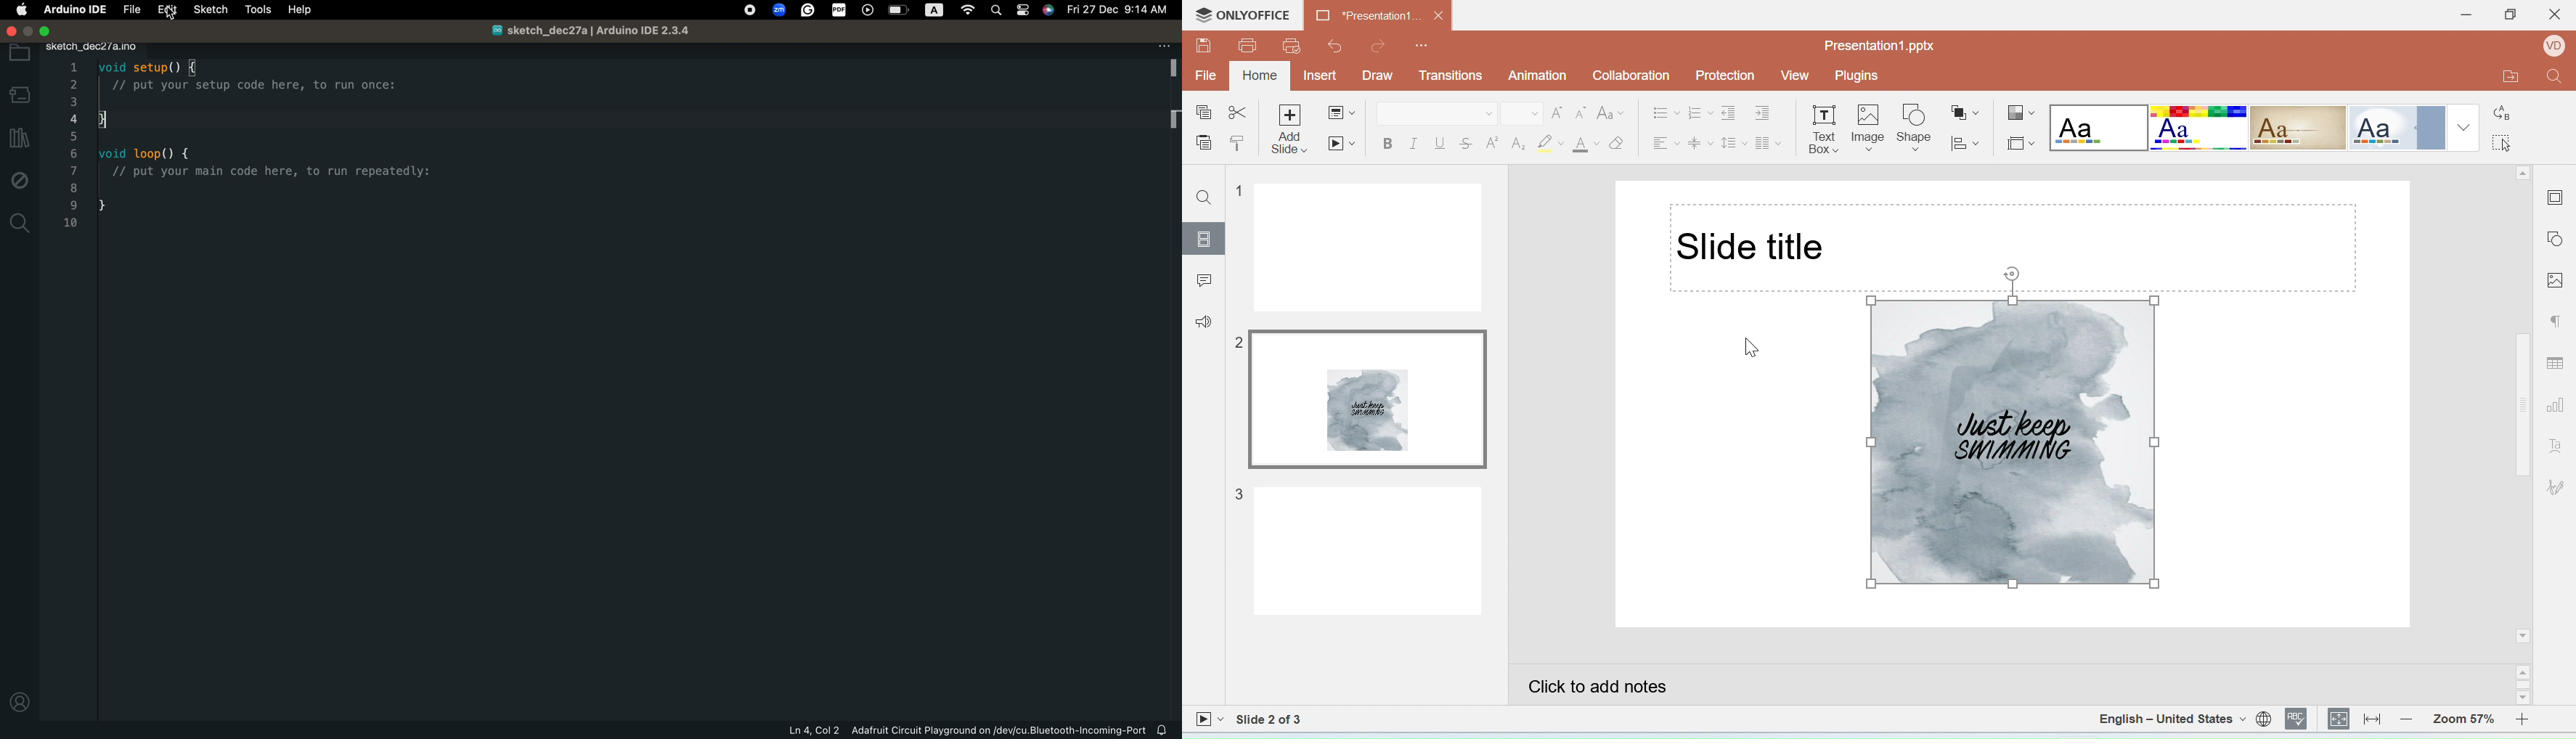  Describe the element at coordinates (2098, 128) in the screenshot. I see `Blank` at that location.